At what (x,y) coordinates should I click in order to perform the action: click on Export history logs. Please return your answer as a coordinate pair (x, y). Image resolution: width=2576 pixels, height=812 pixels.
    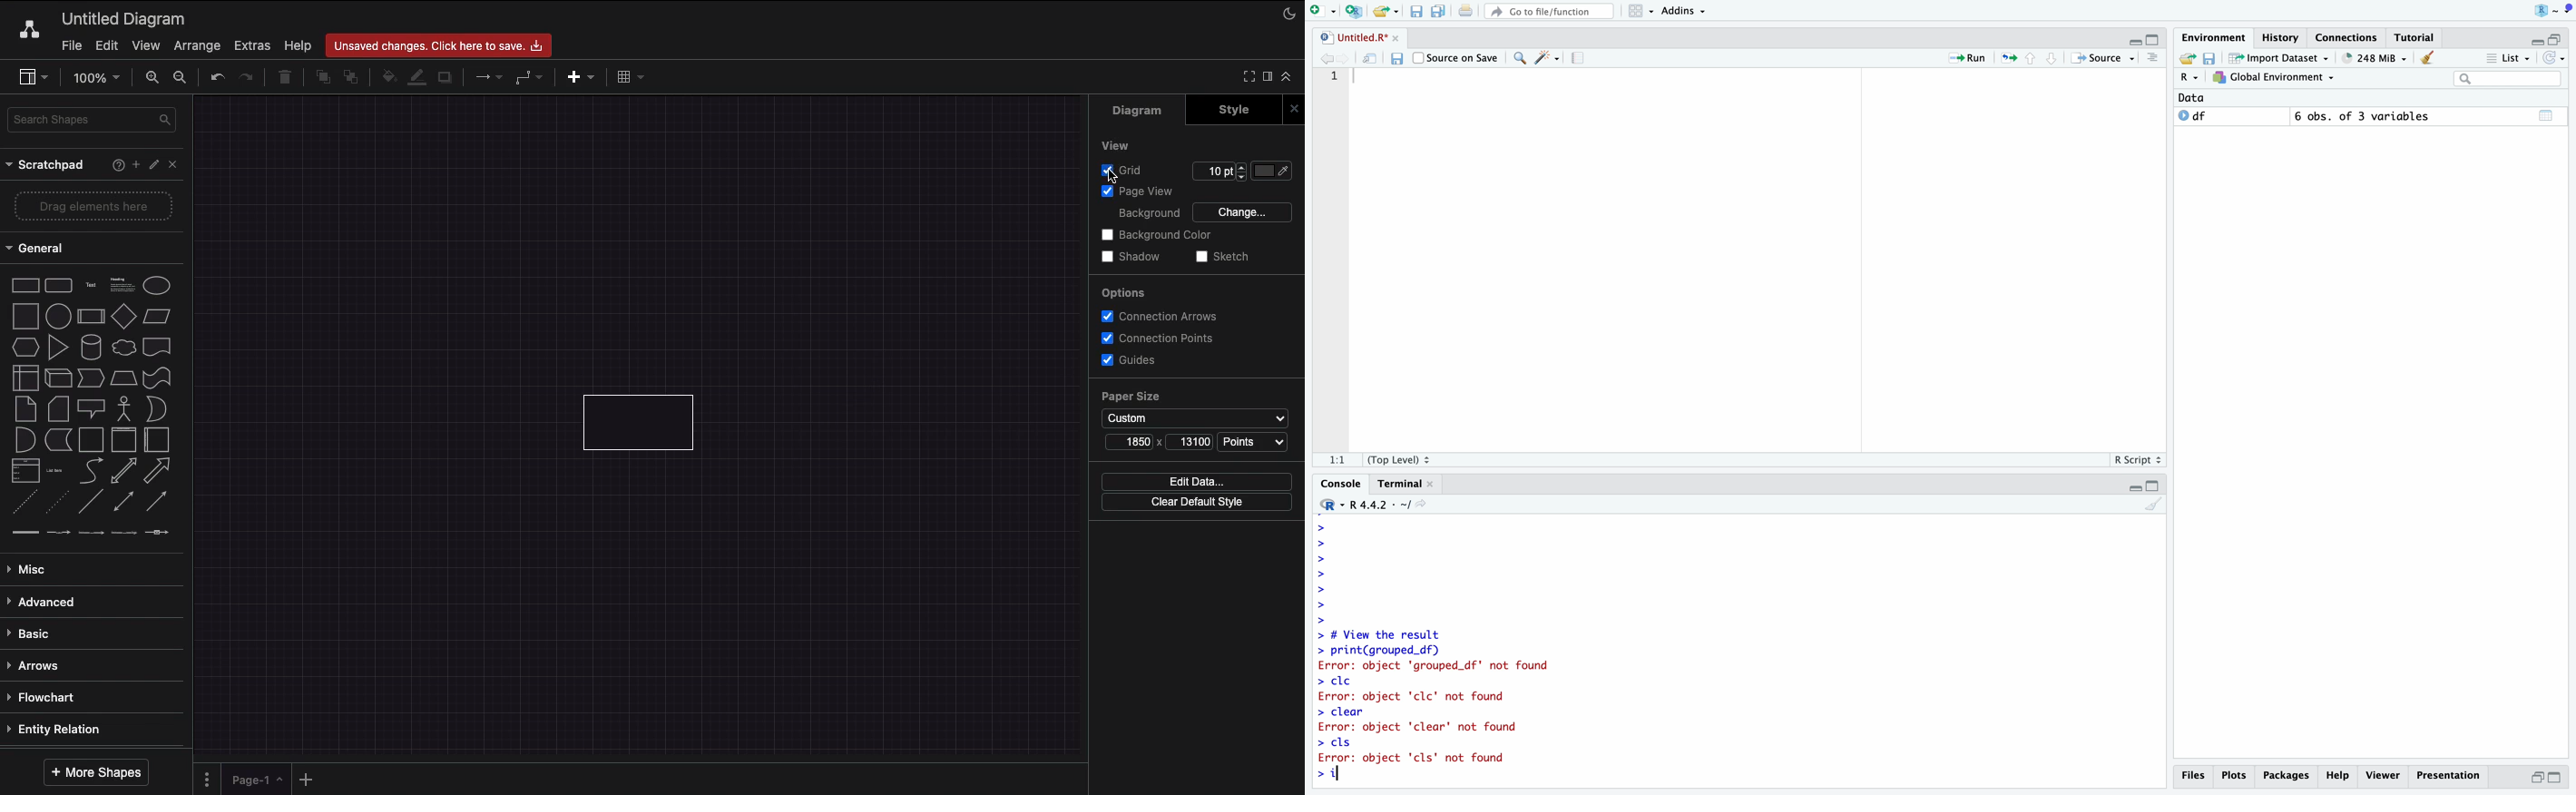
    Looking at the image, I should click on (2189, 58).